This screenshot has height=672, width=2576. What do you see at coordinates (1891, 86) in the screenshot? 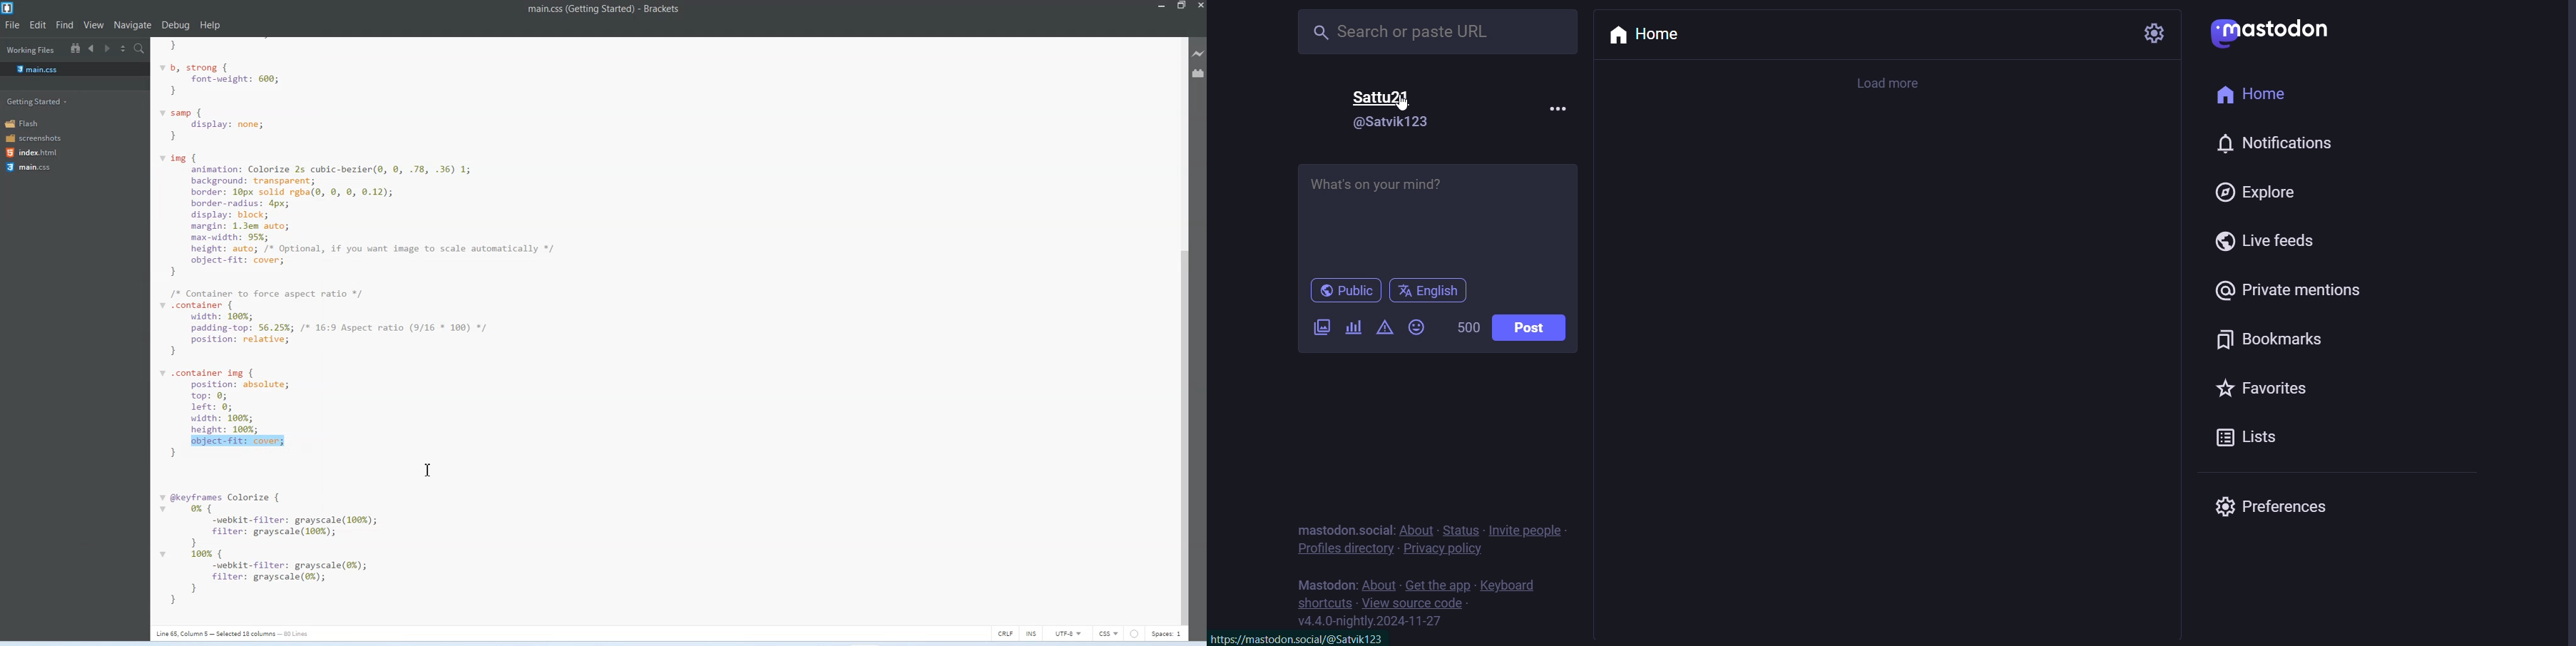
I see `load more` at bounding box center [1891, 86].